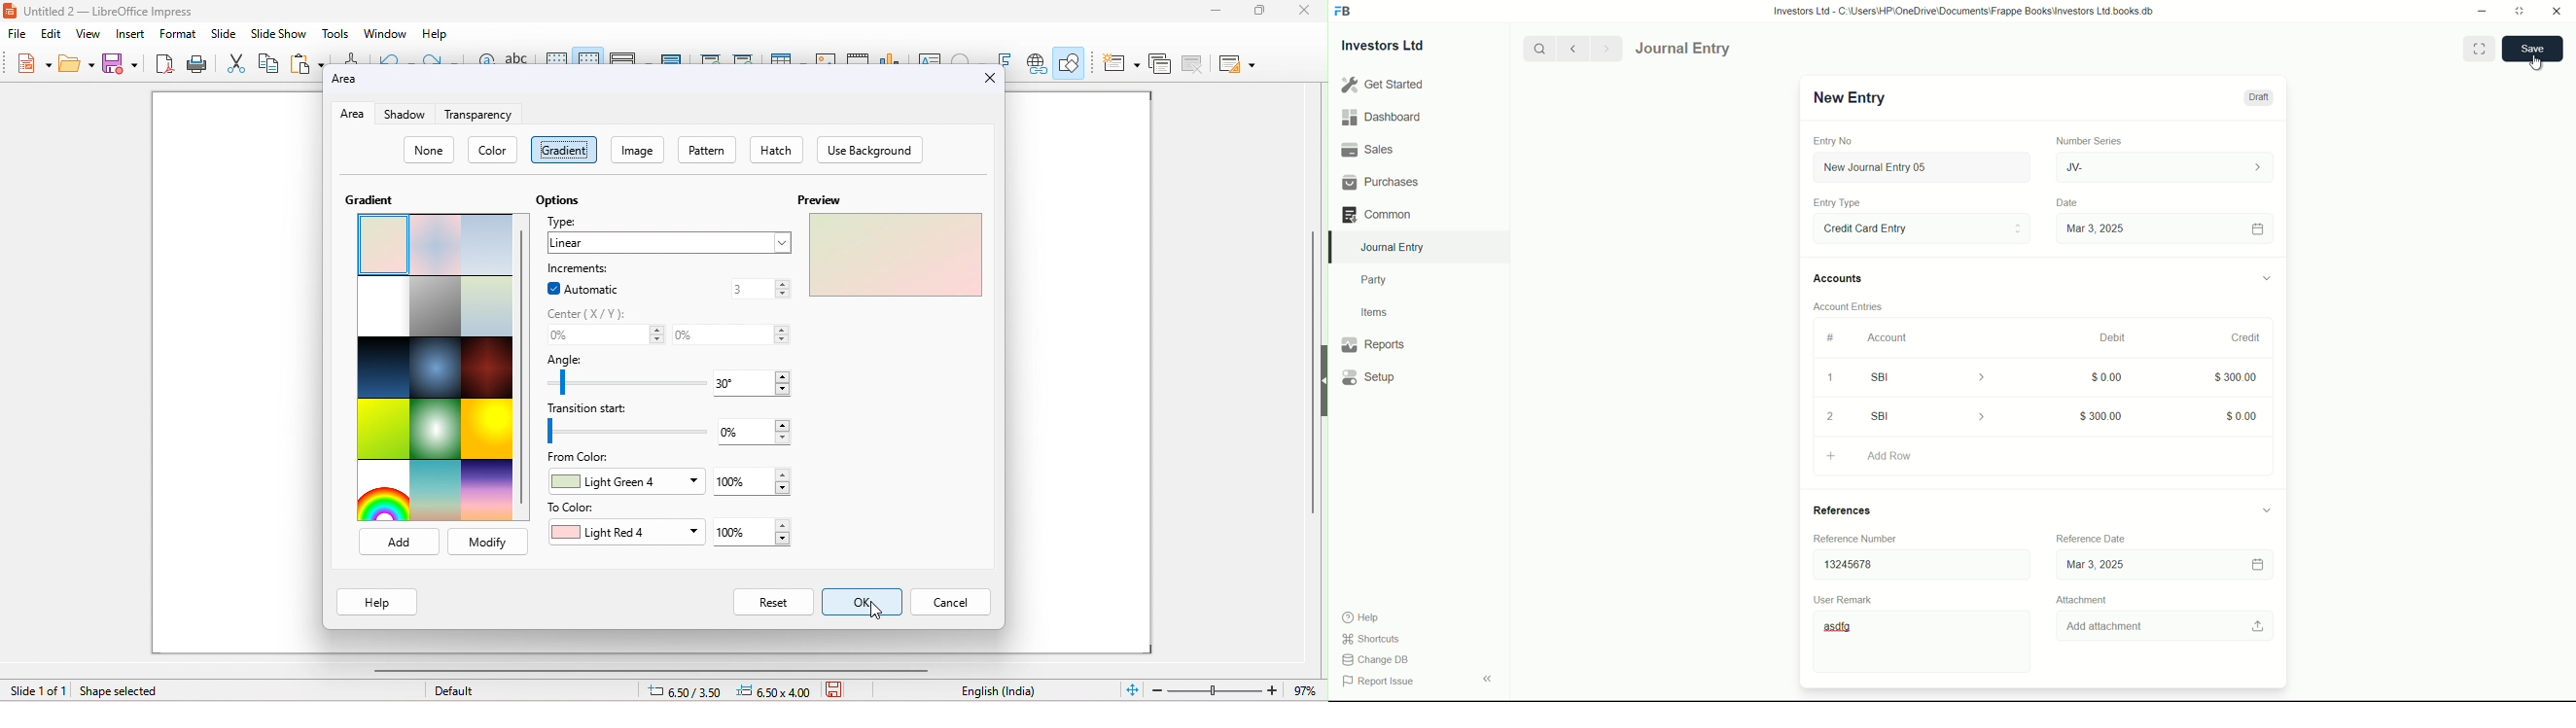 The image size is (2576, 728). Describe the element at coordinates (587, 267) in the screenshot. I see `increments` at that location.